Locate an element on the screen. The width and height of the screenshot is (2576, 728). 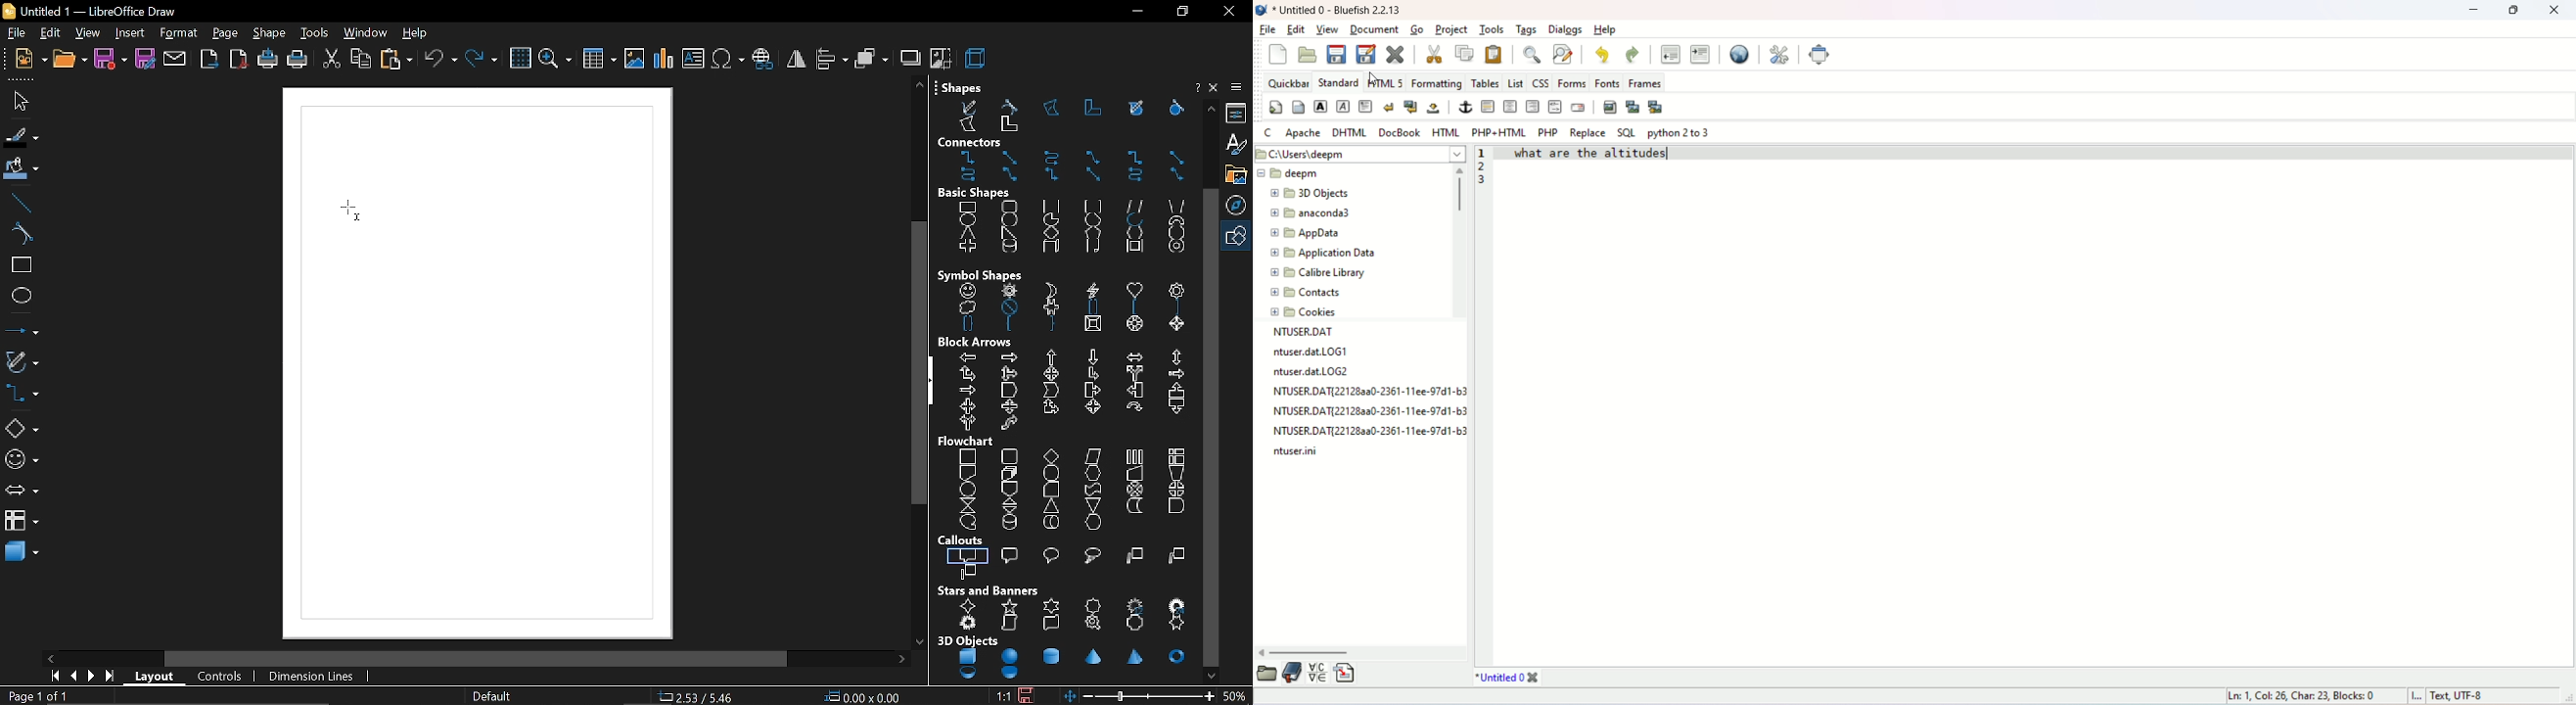
corner right arrow is located at coordinates (1093, 374).